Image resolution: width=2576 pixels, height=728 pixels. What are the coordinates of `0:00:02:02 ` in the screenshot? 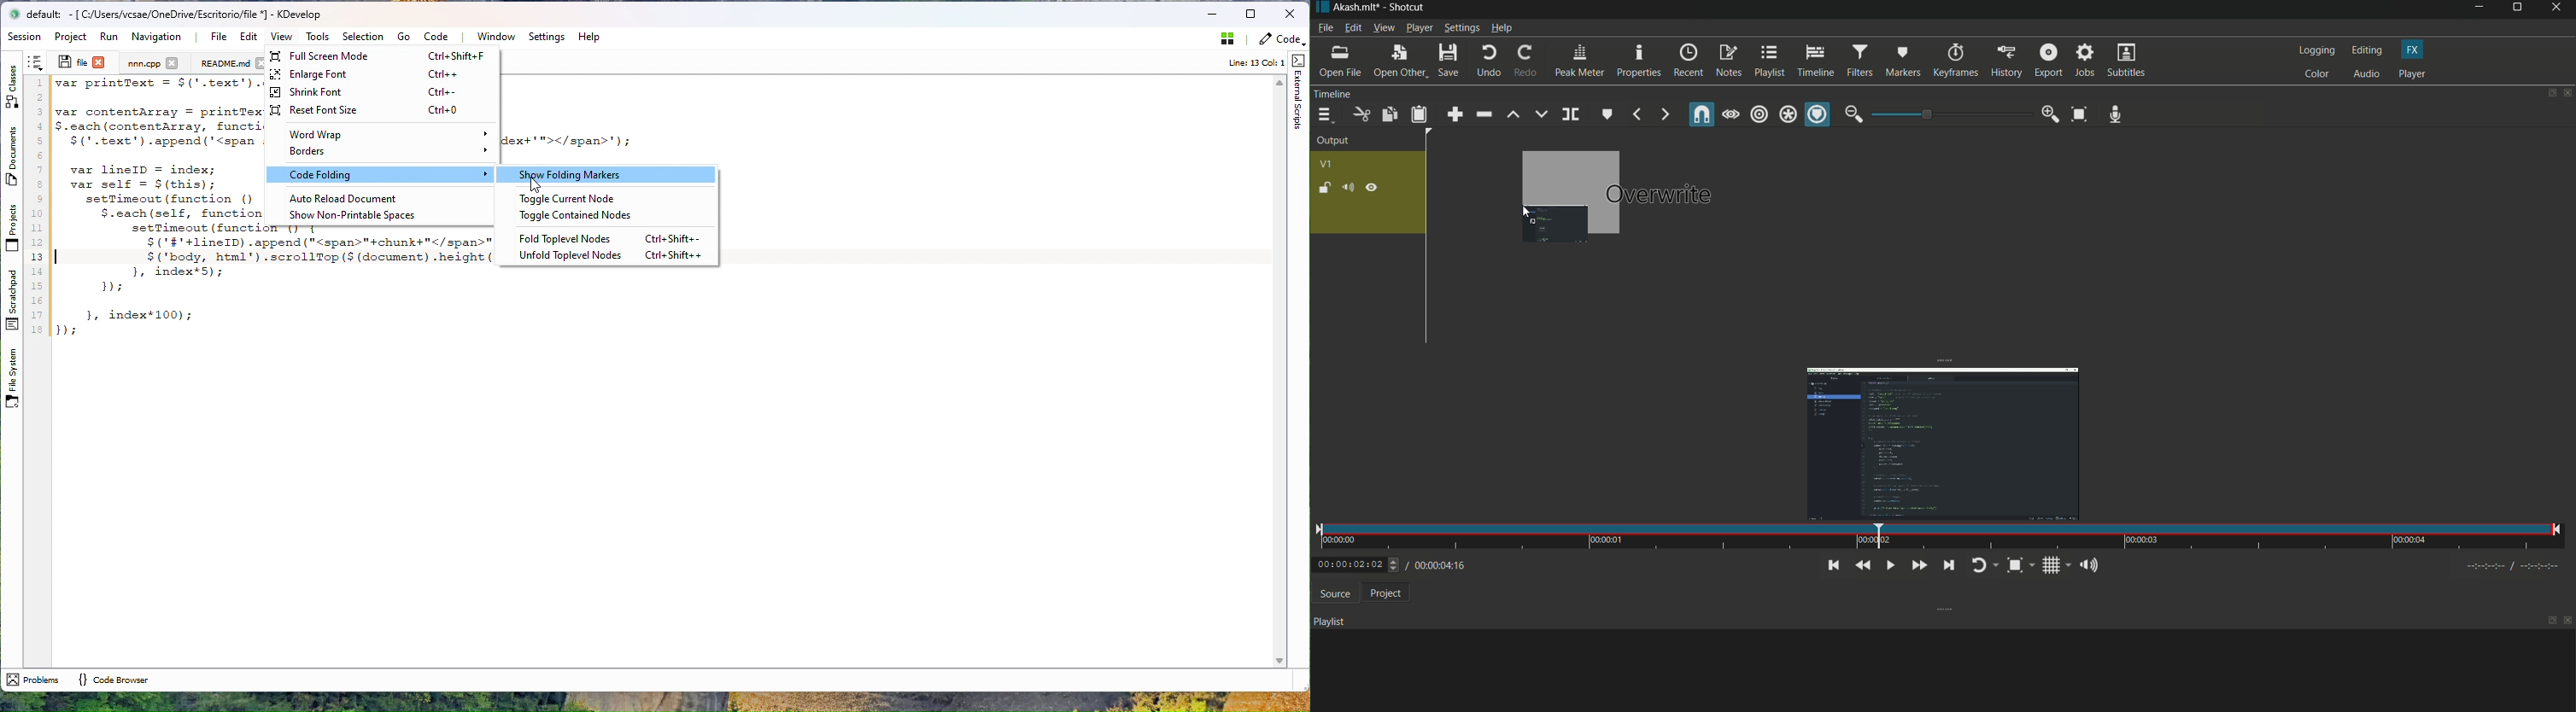 It's located at (1357, 564).